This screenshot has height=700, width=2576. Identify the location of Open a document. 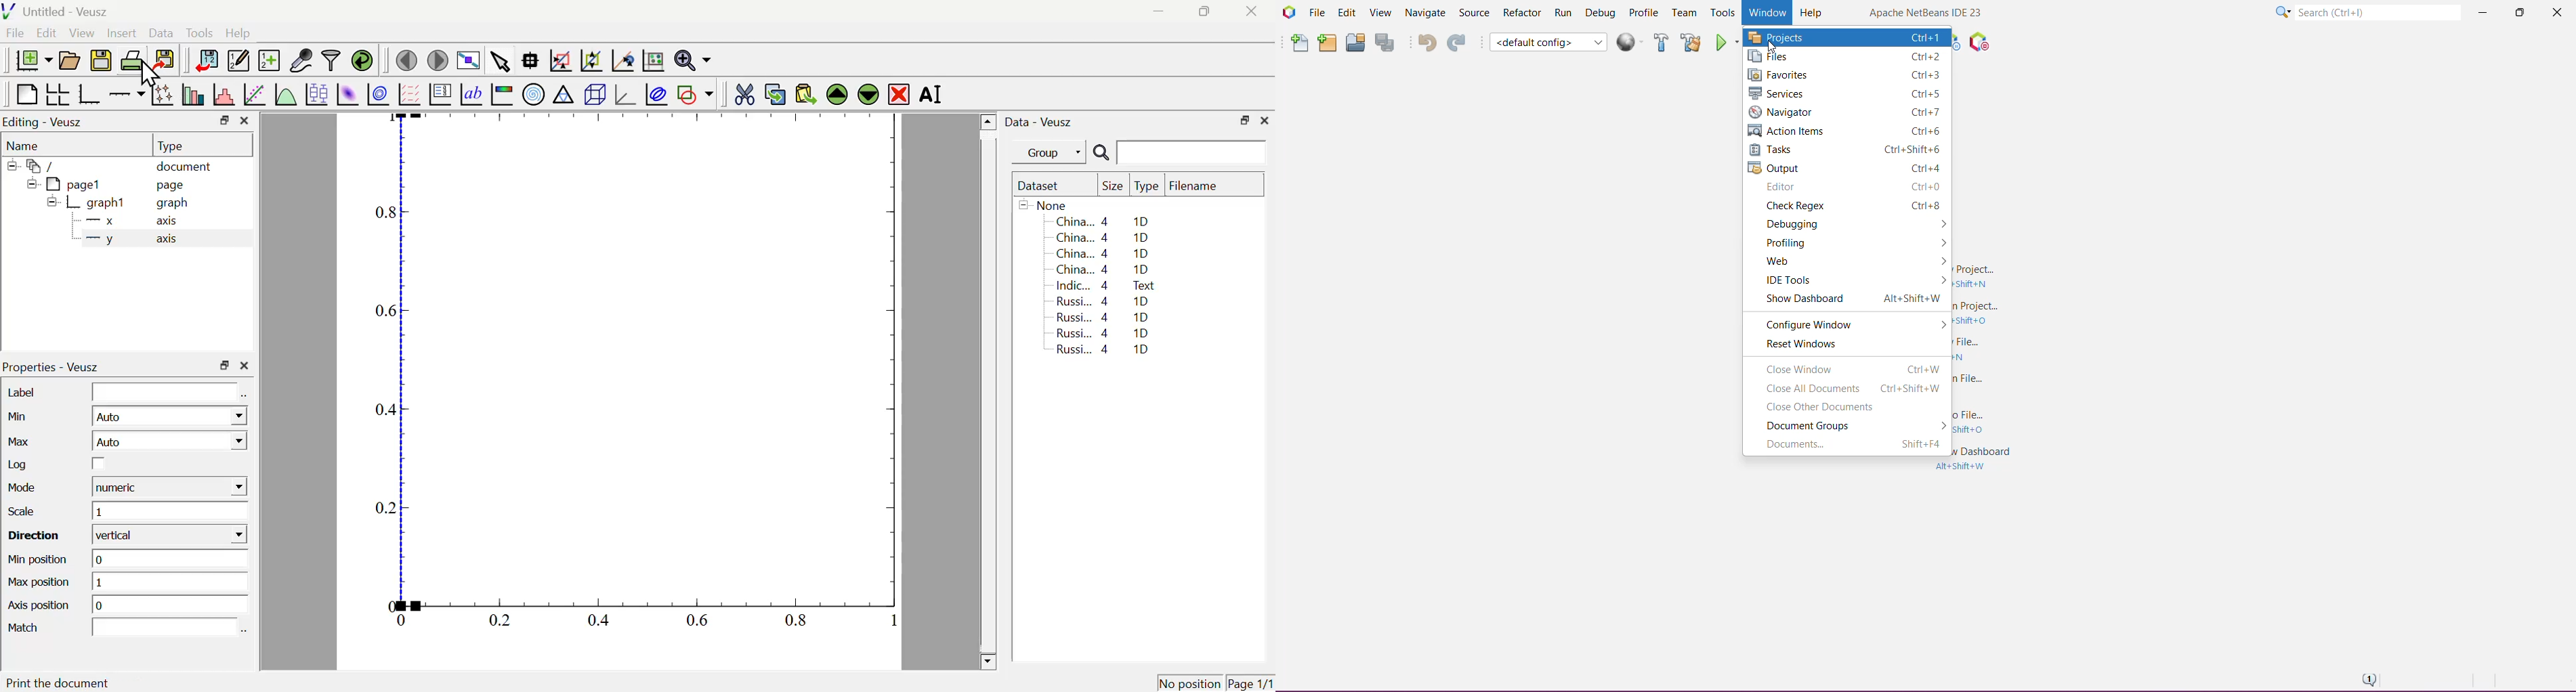
(68, 60).